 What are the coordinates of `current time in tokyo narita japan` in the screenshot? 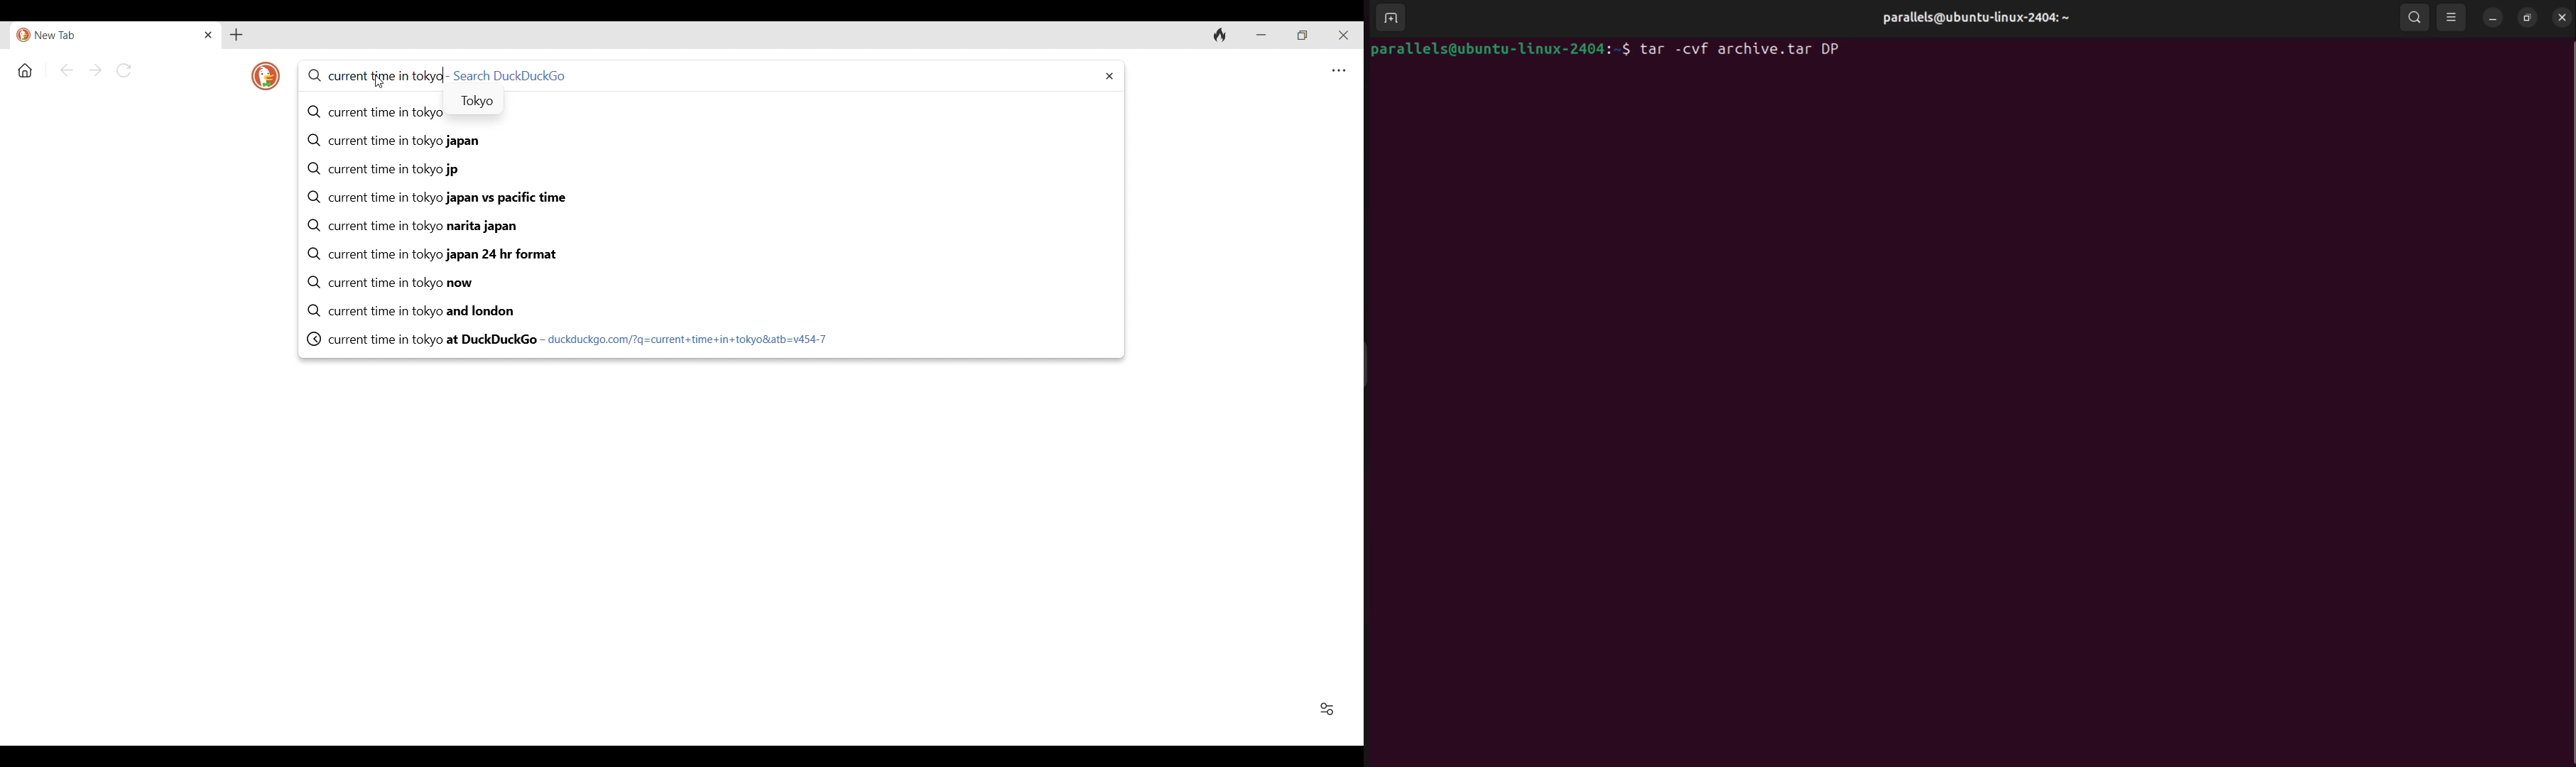 It's located at (408, 227).